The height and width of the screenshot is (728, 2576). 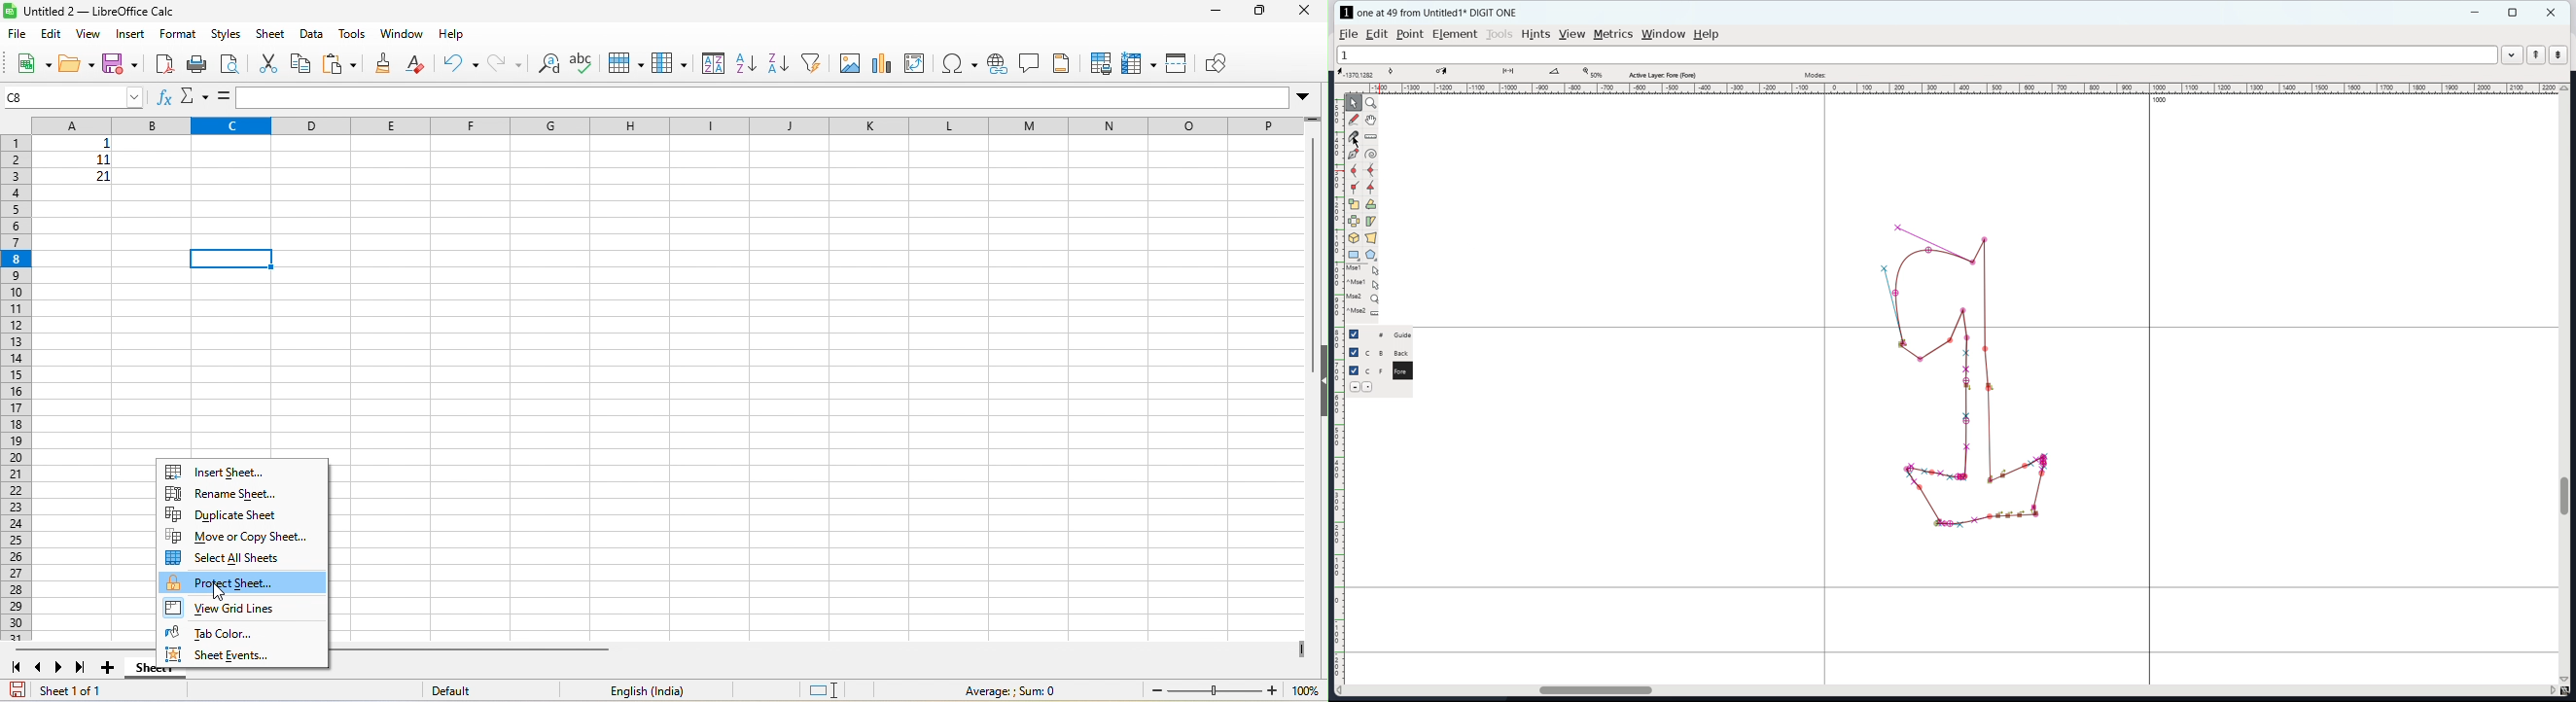 I want to click on logo, so click(x=1347, y=12).